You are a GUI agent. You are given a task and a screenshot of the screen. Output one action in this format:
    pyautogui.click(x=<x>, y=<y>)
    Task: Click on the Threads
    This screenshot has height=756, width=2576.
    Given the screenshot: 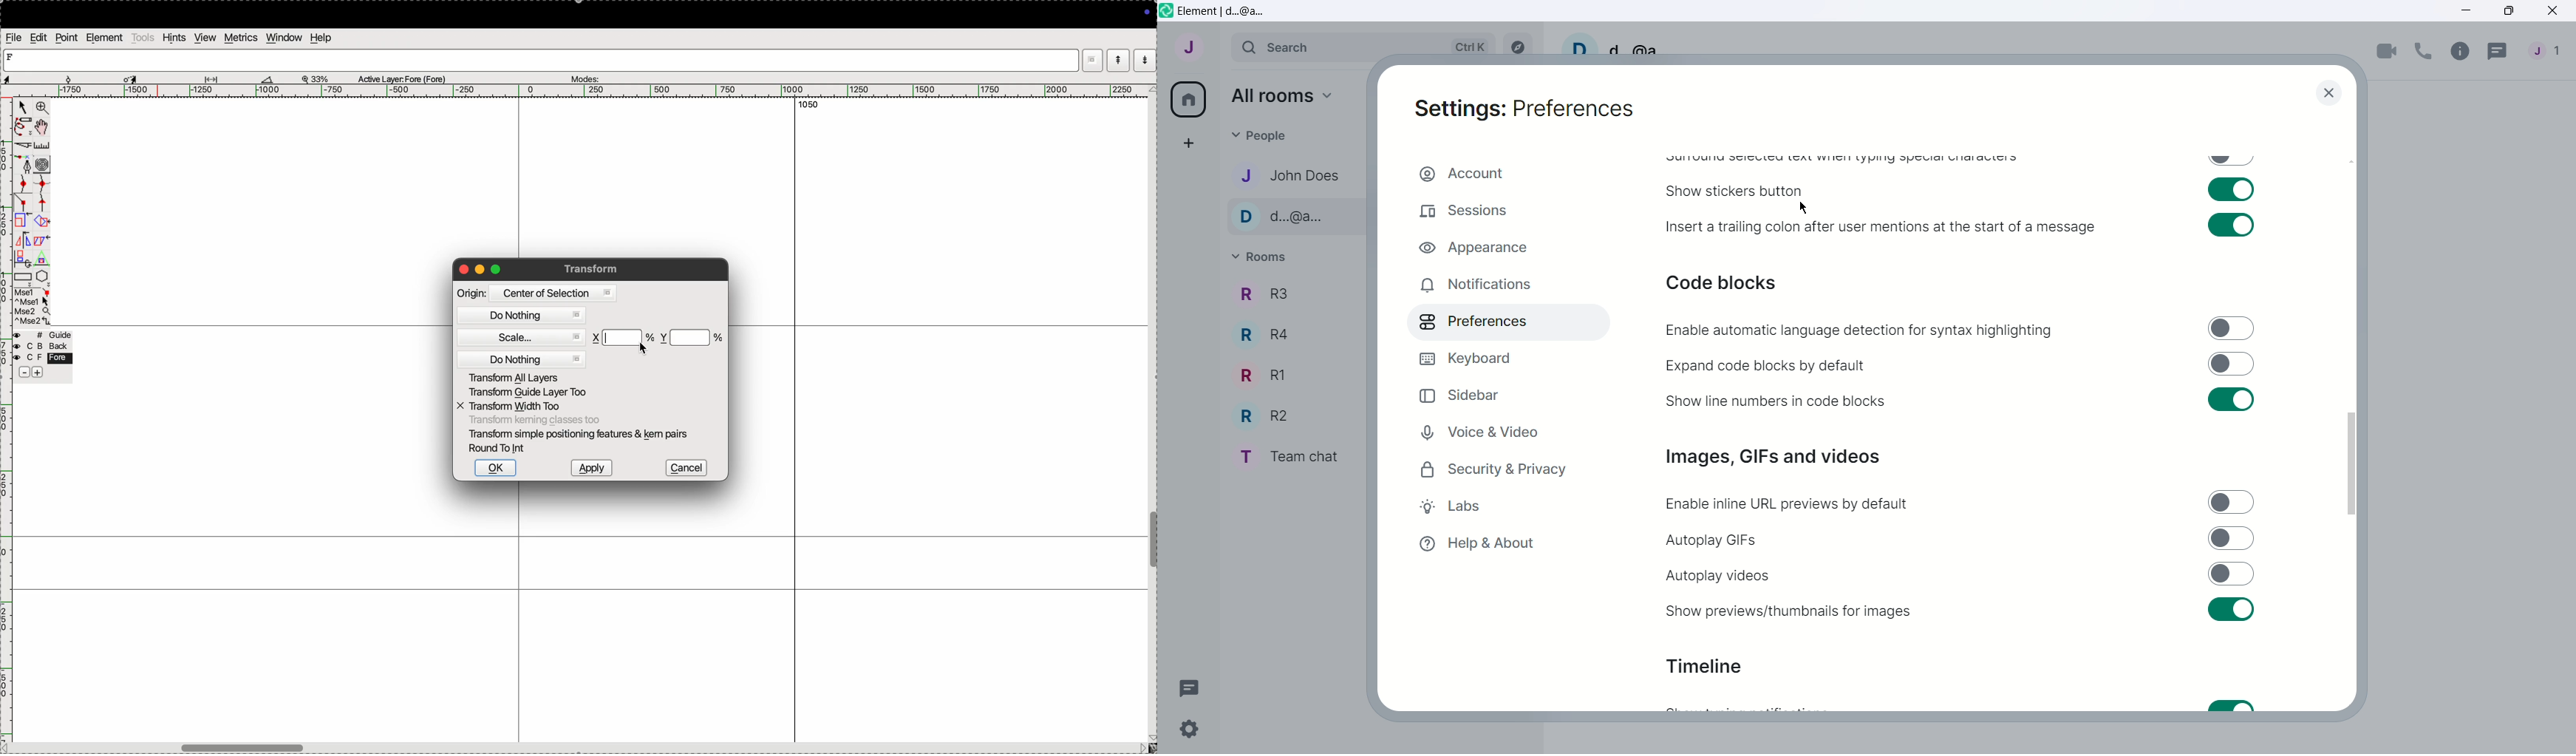 What is the action you would take?
    pyautogui.click(x=2498, y=53)
    